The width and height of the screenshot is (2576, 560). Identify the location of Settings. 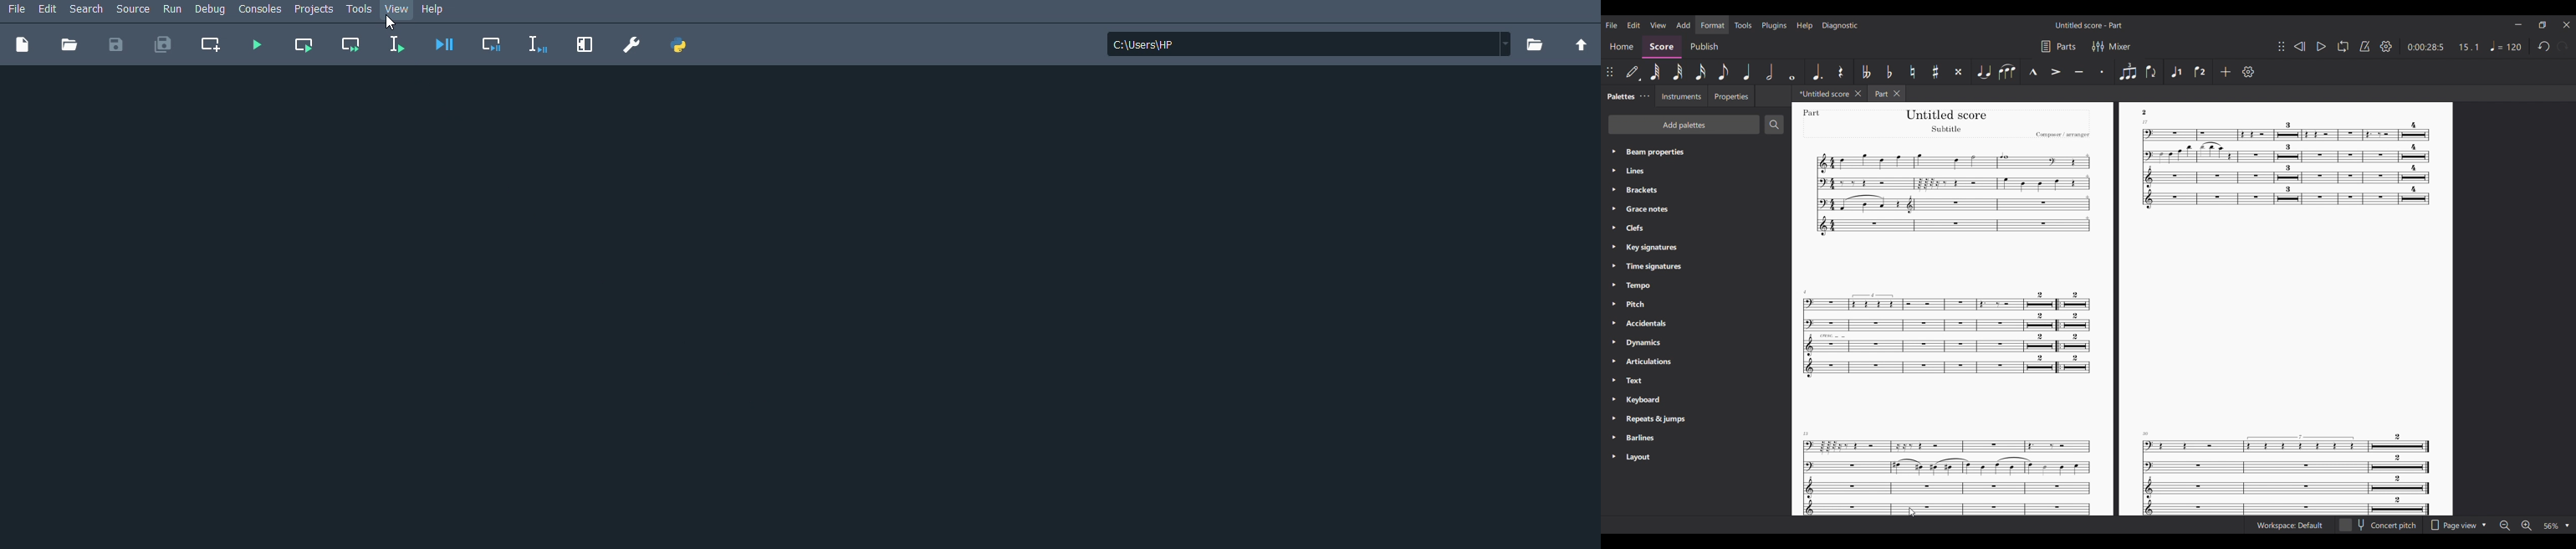
(2248, 72).